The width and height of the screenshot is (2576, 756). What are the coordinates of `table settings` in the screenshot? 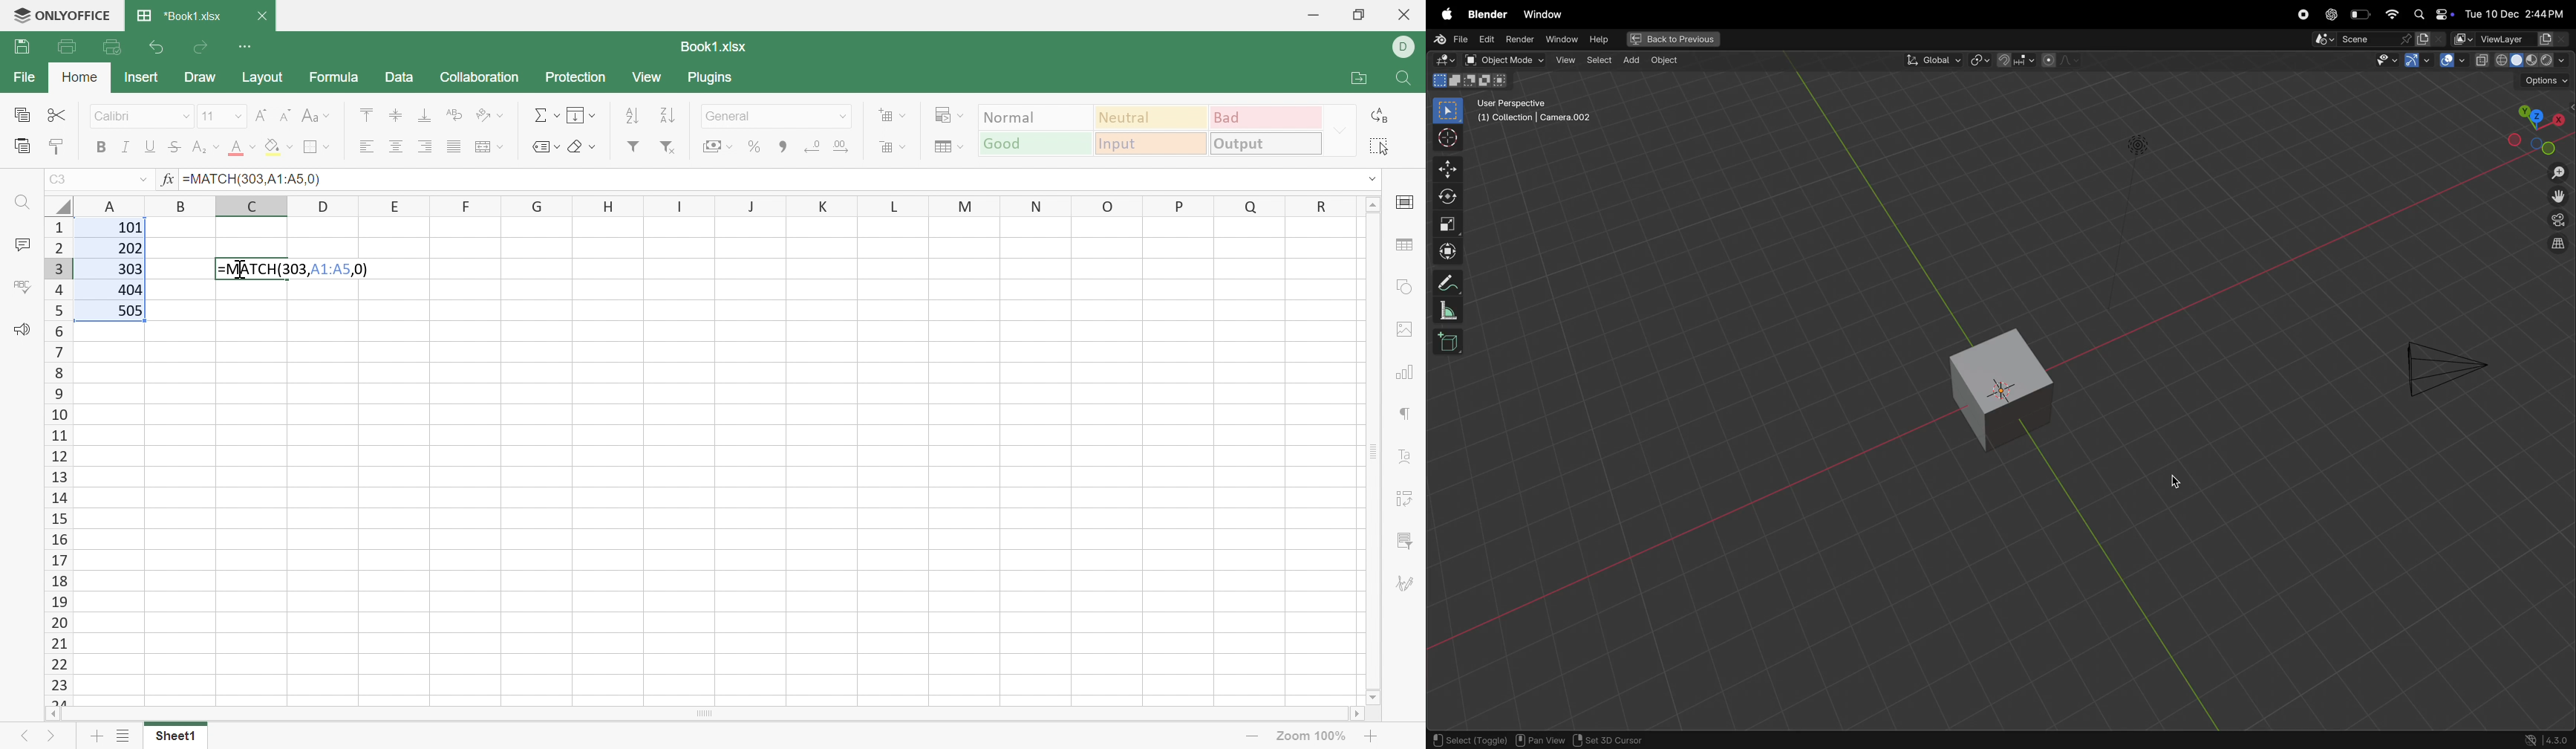 It's located at (1408, 247).